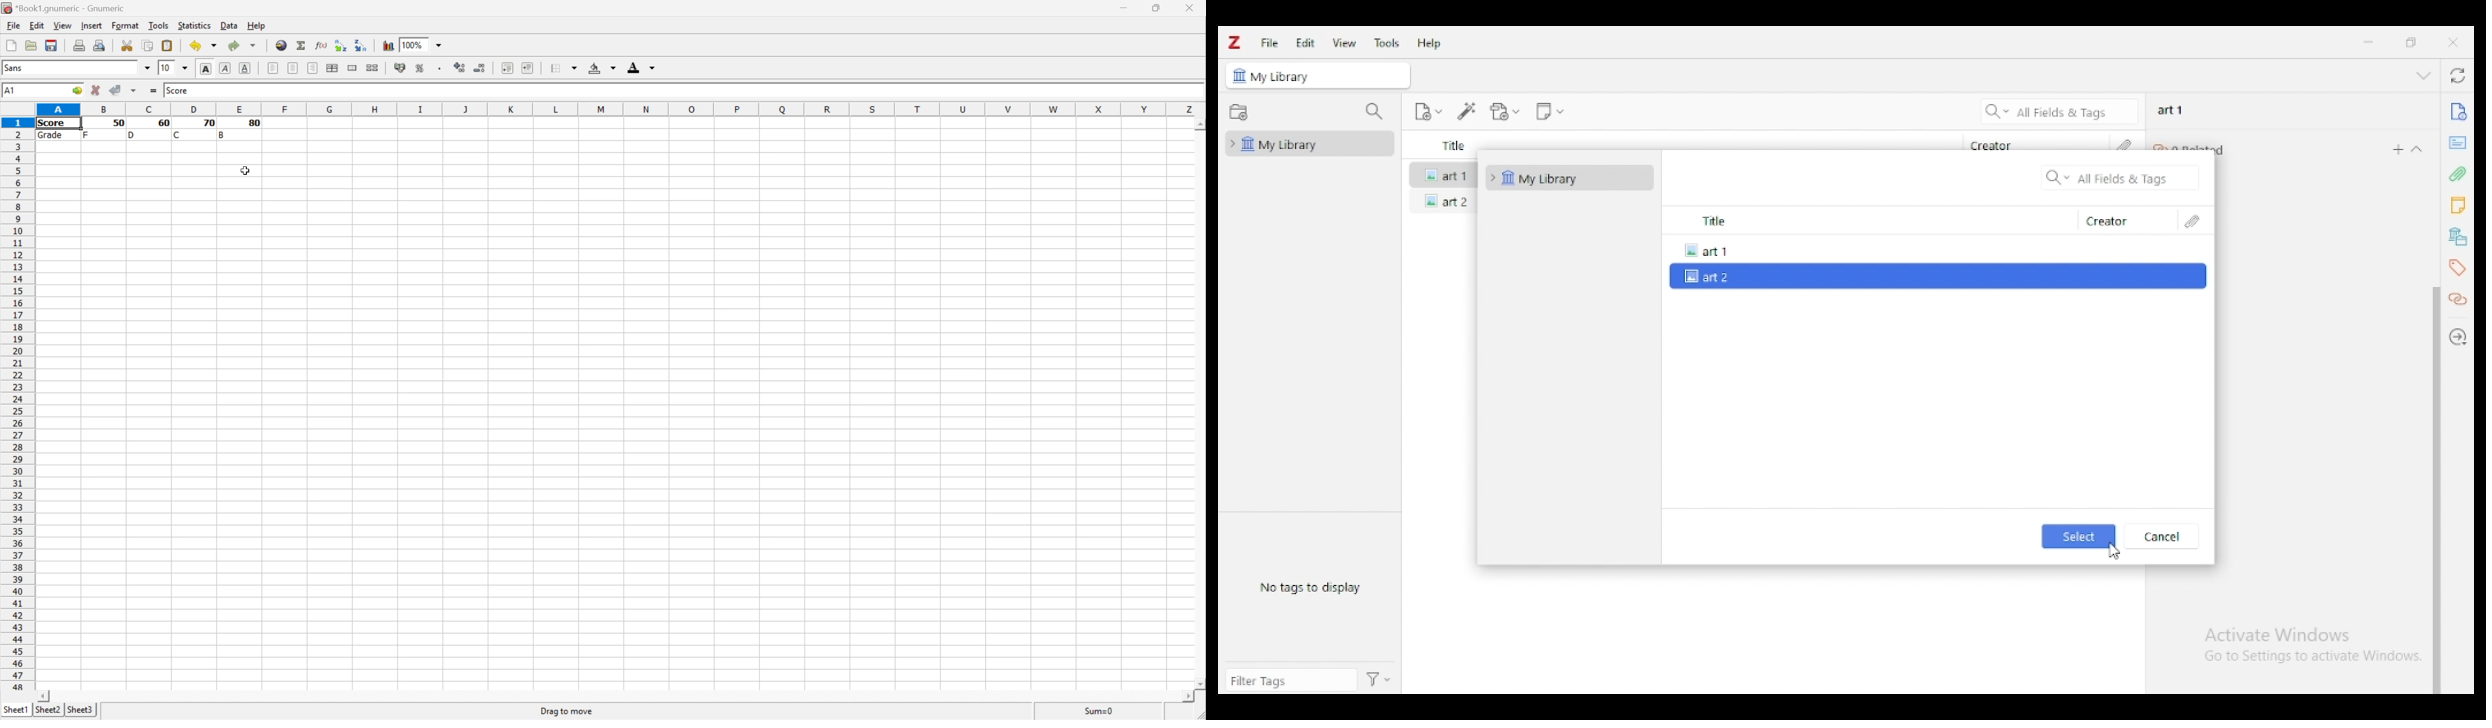 This screenshot has height=728, width=2492. I want to click on Undo, so click(202, 45).